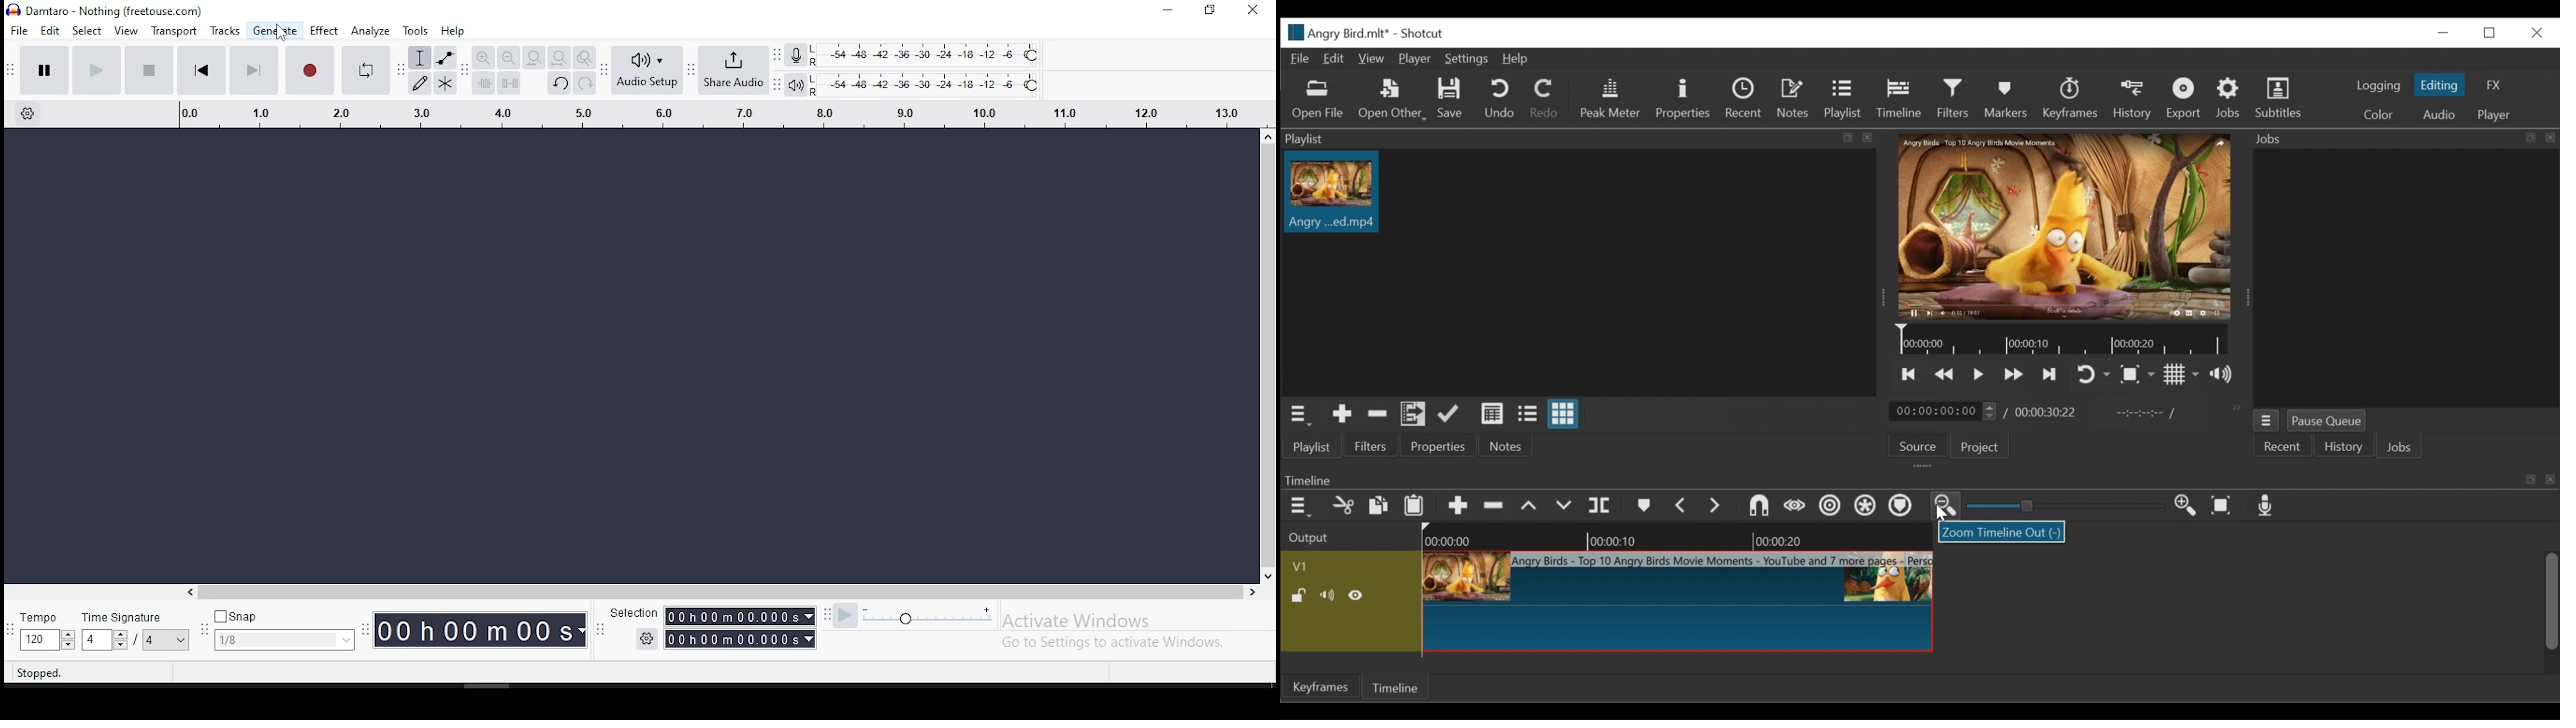 The width and height of the screenshot is (2576, 728). I want to click on playback meter, so click(794, 86).